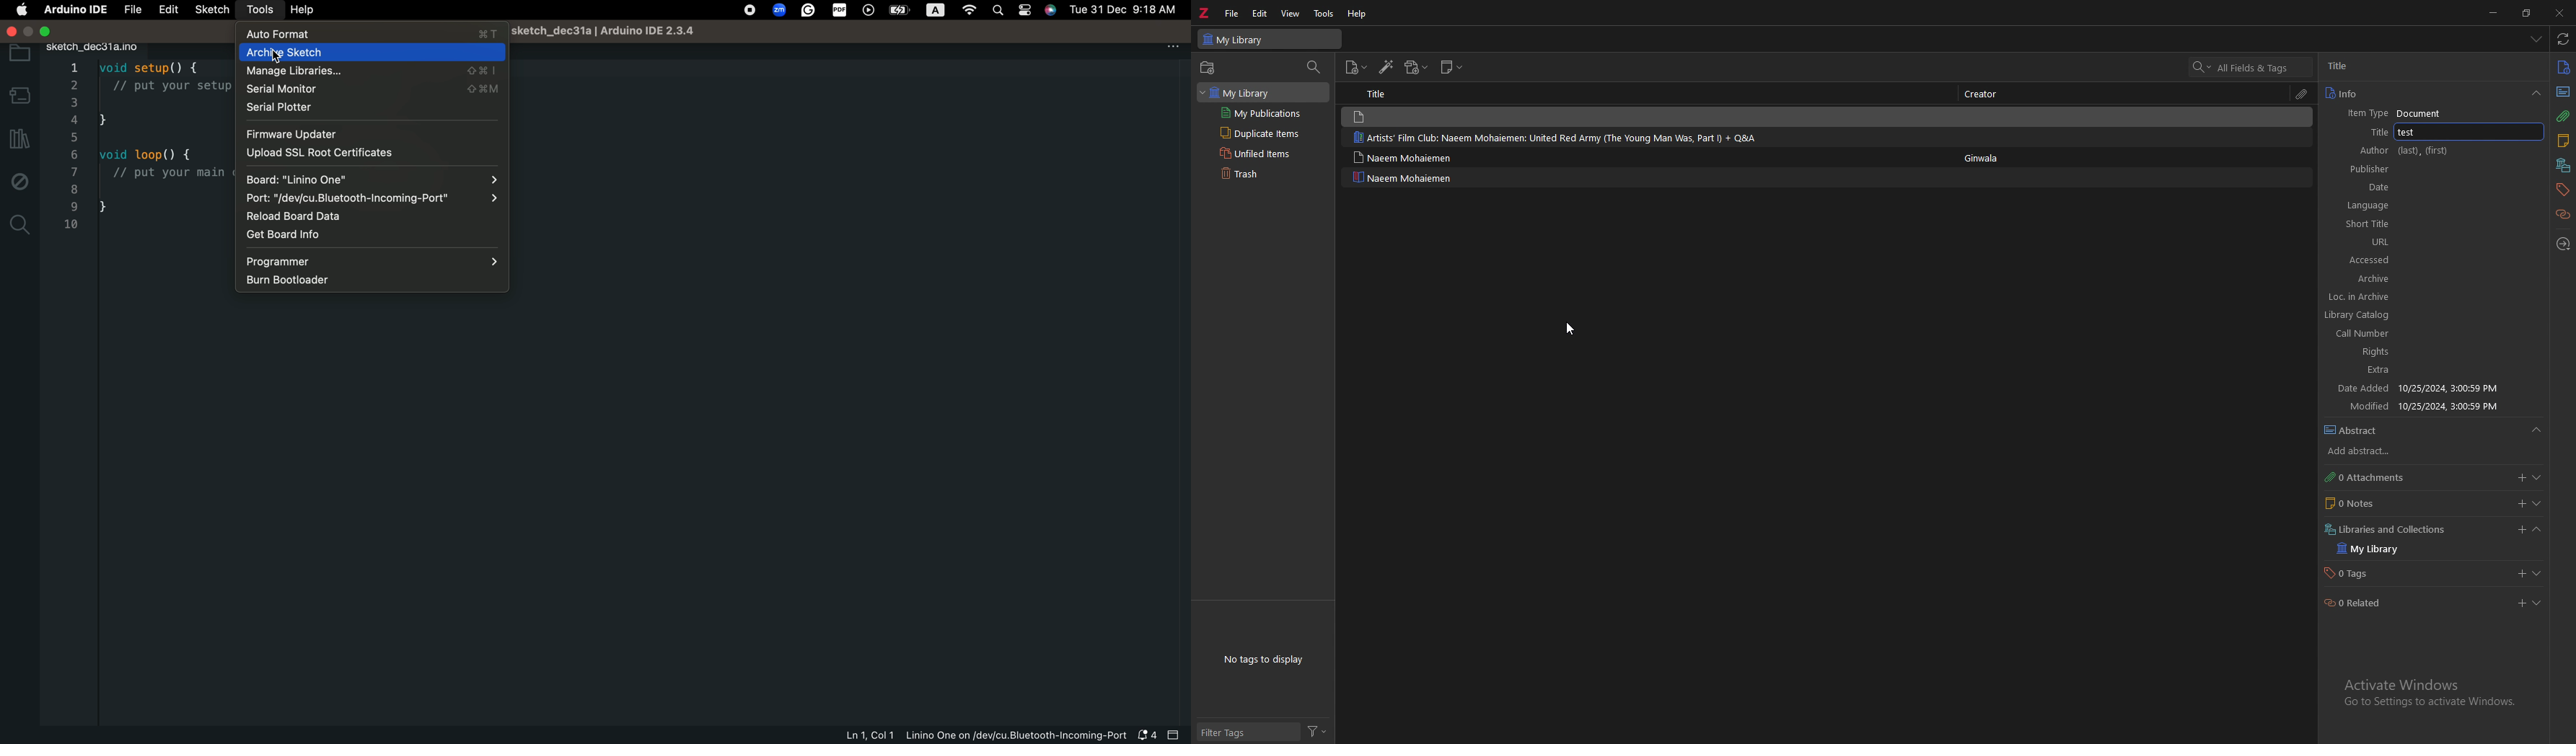 This screenshot has height=756, width=2576. What do you see at coordinates (1387, 68) in the screenshot?
I see `add item by identifier` at bounding box center [1387, 68].